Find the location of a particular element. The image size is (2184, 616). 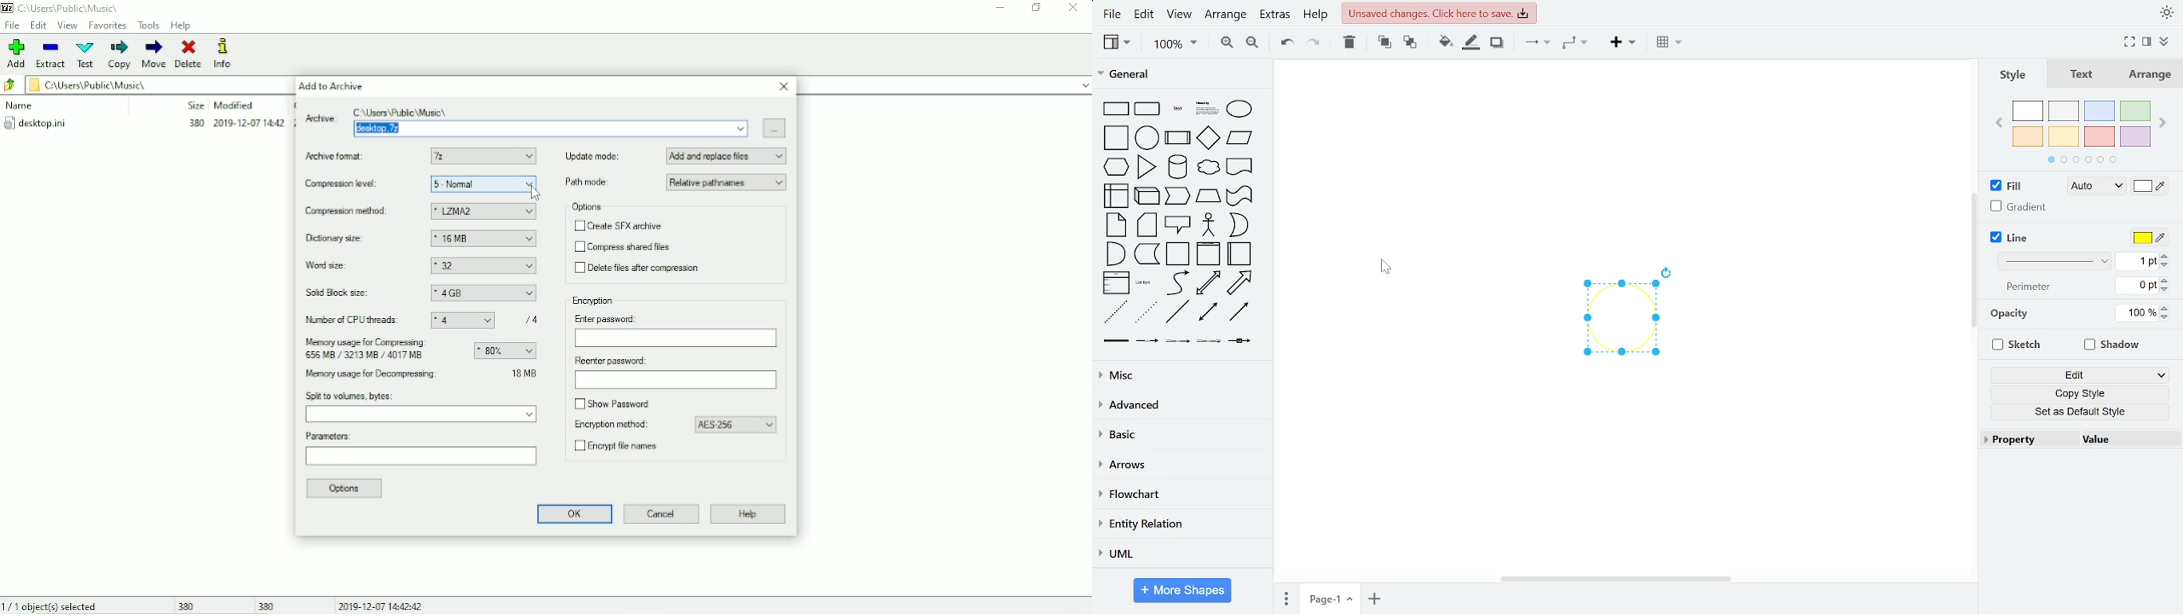

violet is located at coordinates (2135, 136).